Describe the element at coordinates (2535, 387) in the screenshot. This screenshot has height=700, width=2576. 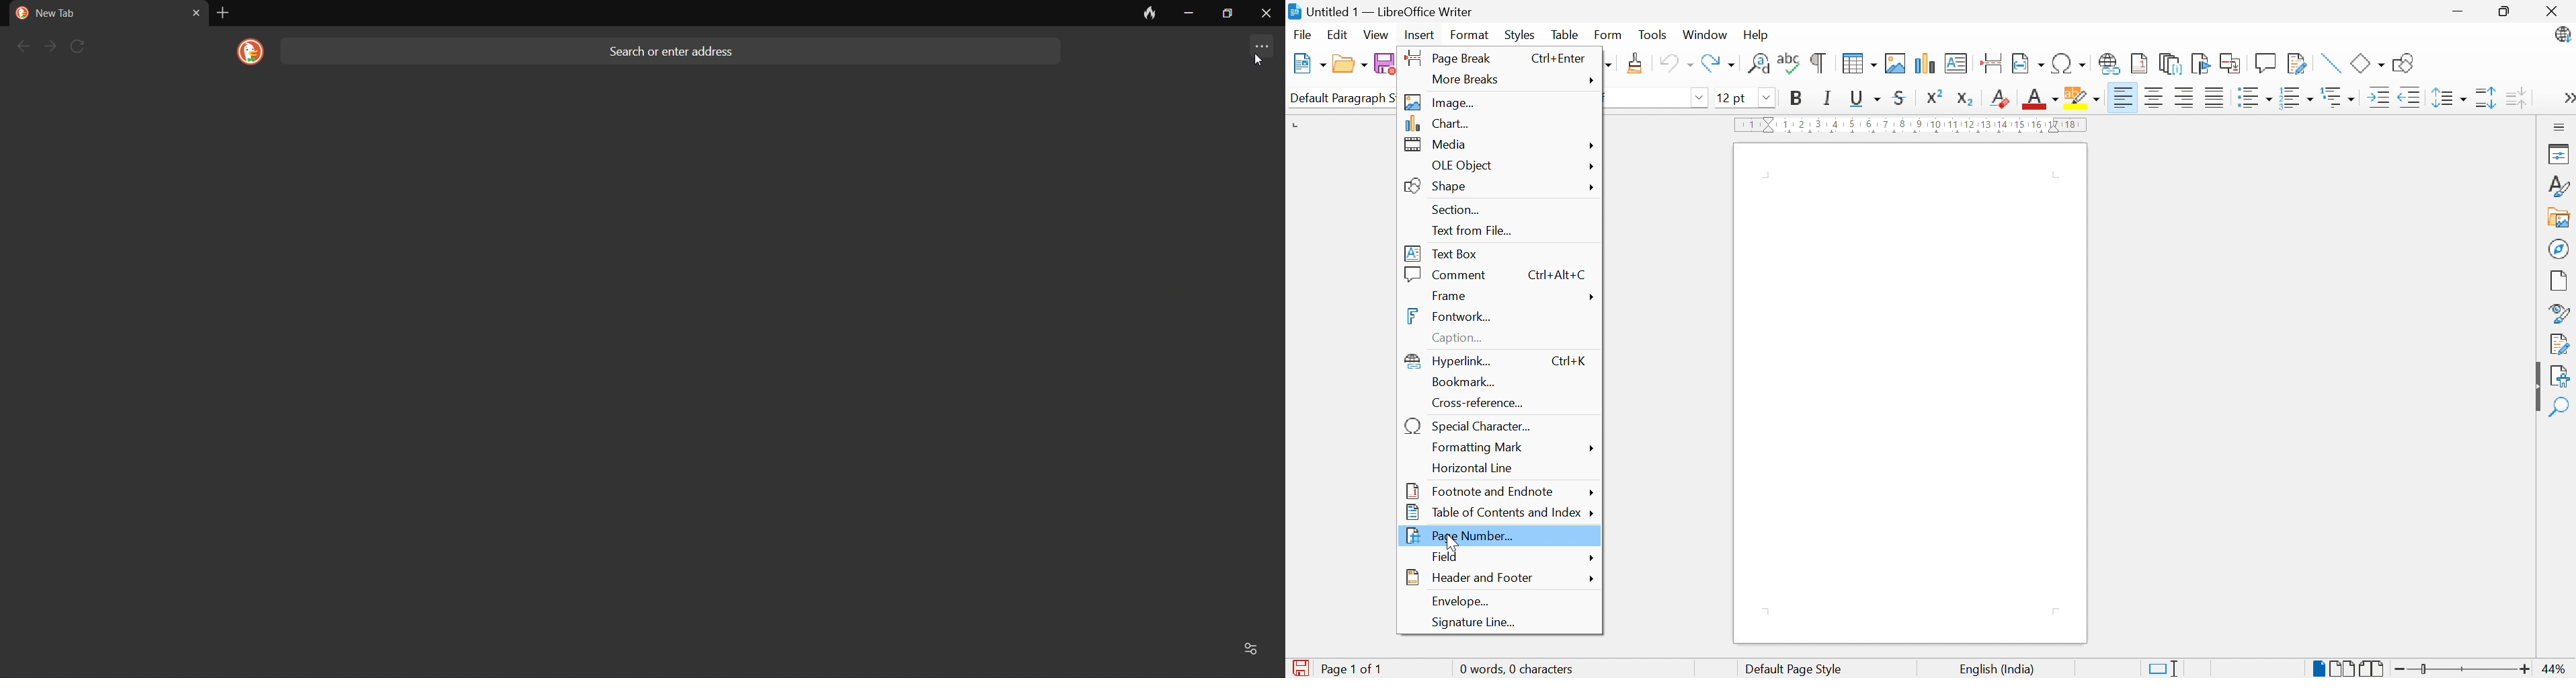
I see `Hide` at that location.